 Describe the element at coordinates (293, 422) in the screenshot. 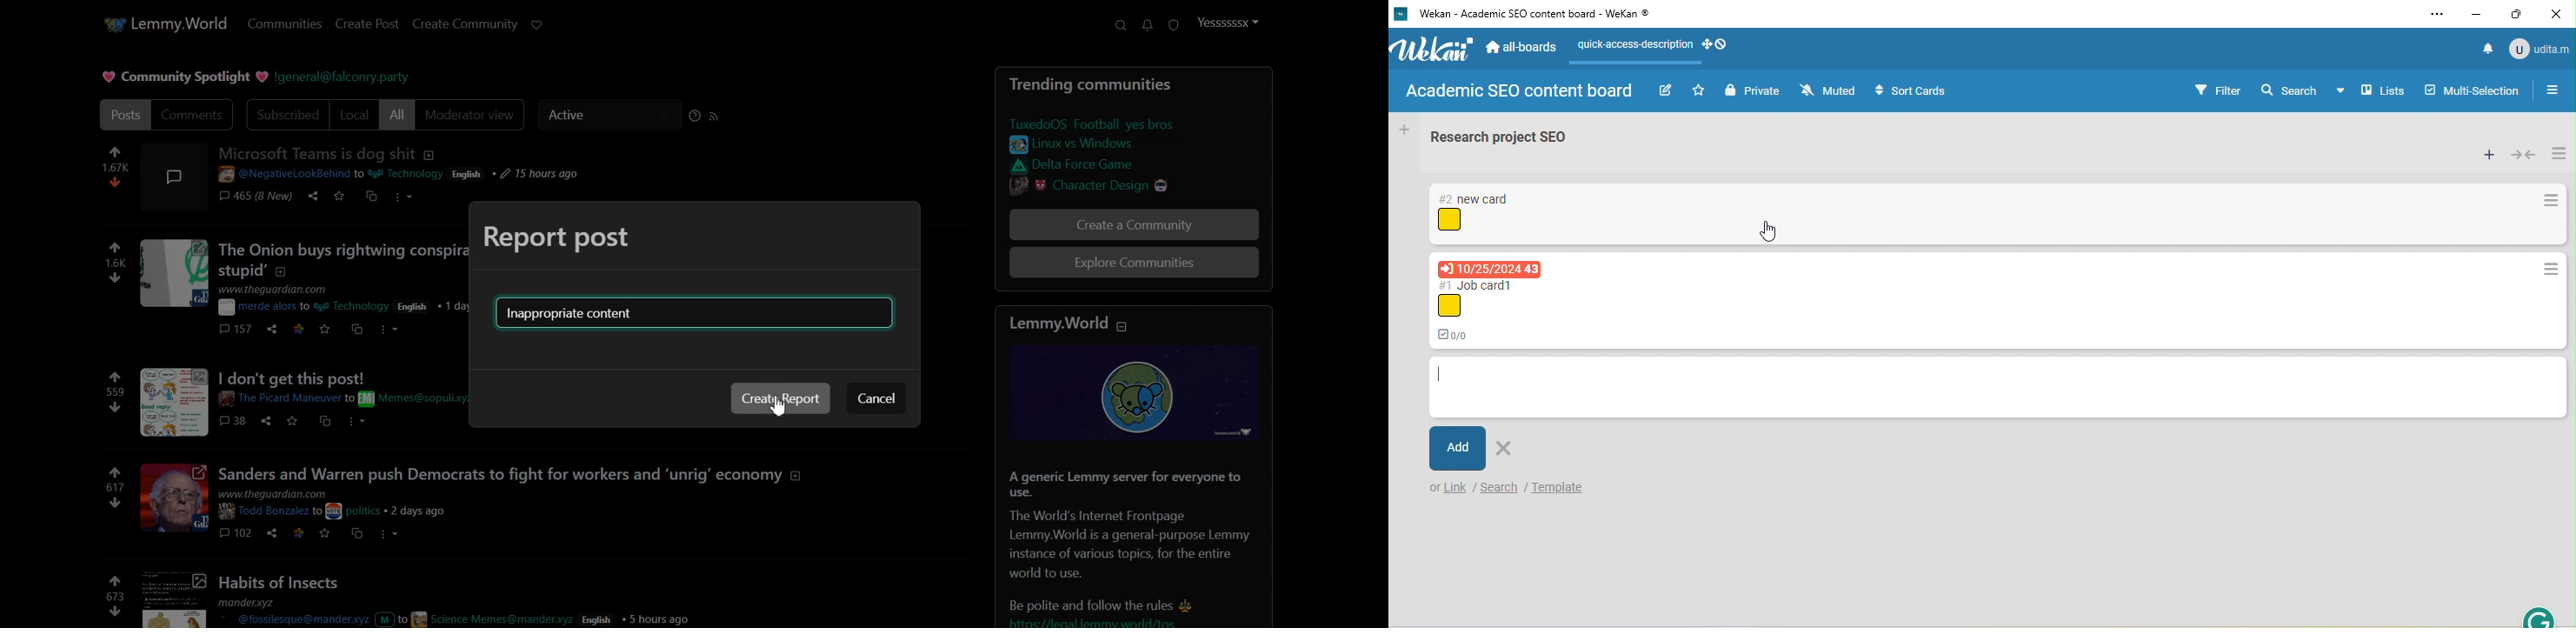

I see `save` at that location.